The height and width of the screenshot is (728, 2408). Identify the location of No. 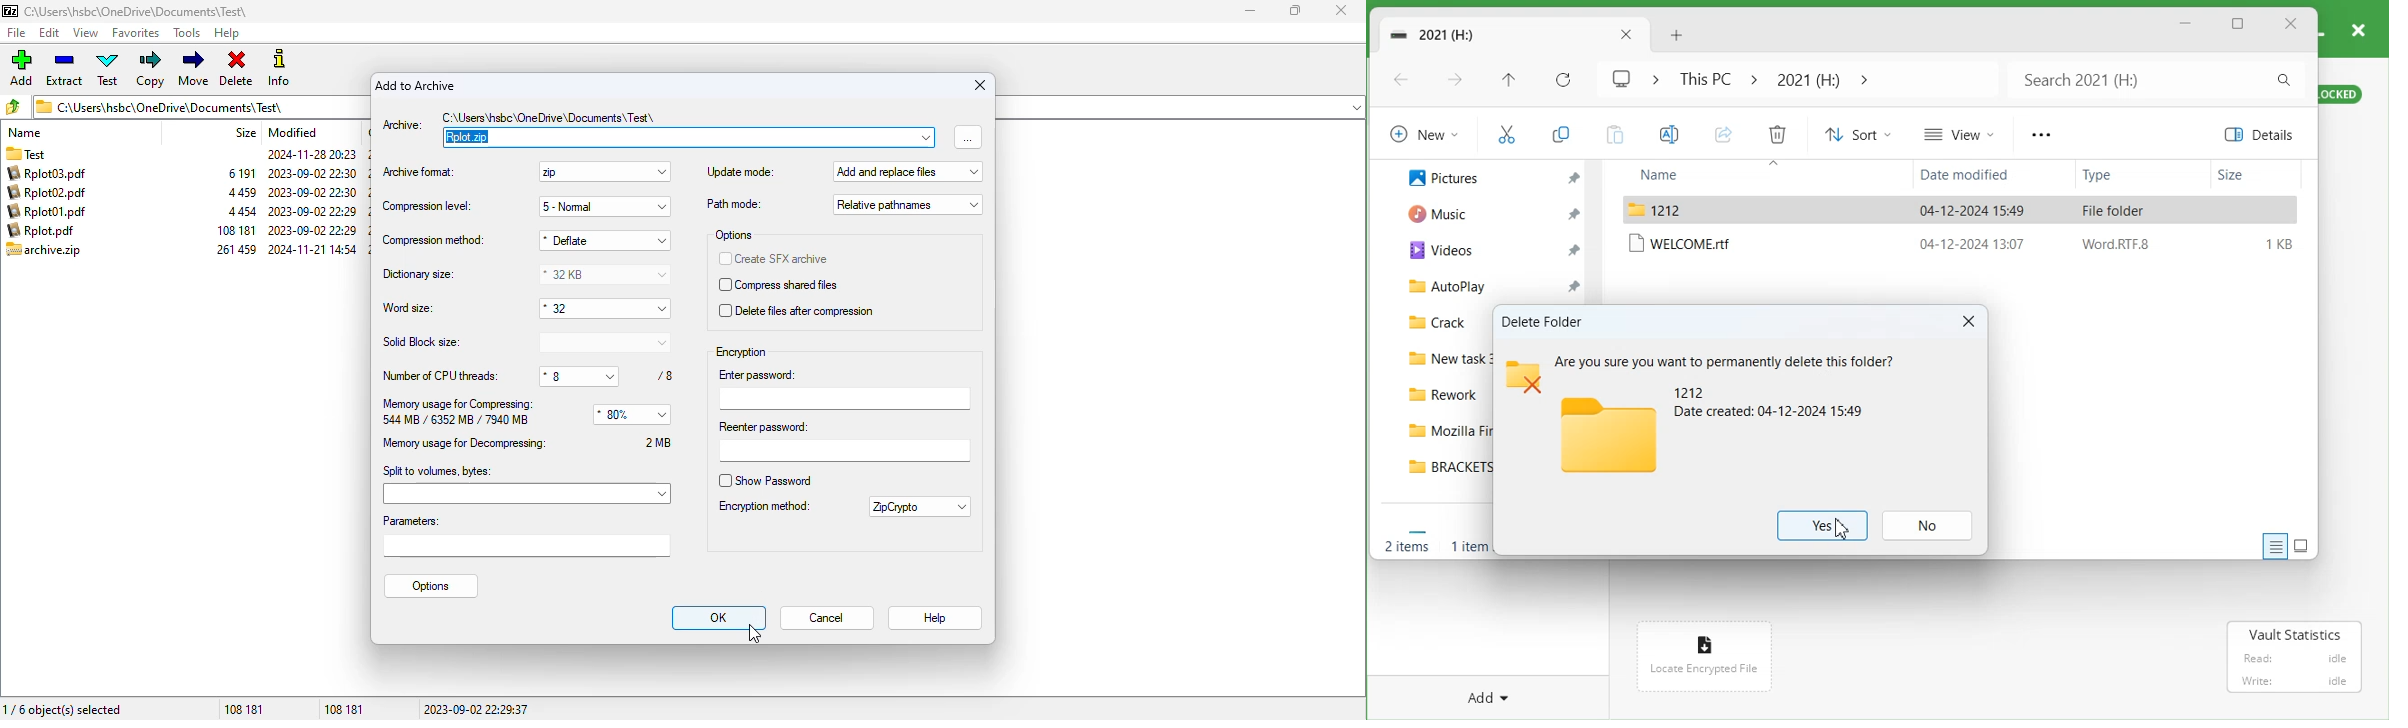
(1928, 525).